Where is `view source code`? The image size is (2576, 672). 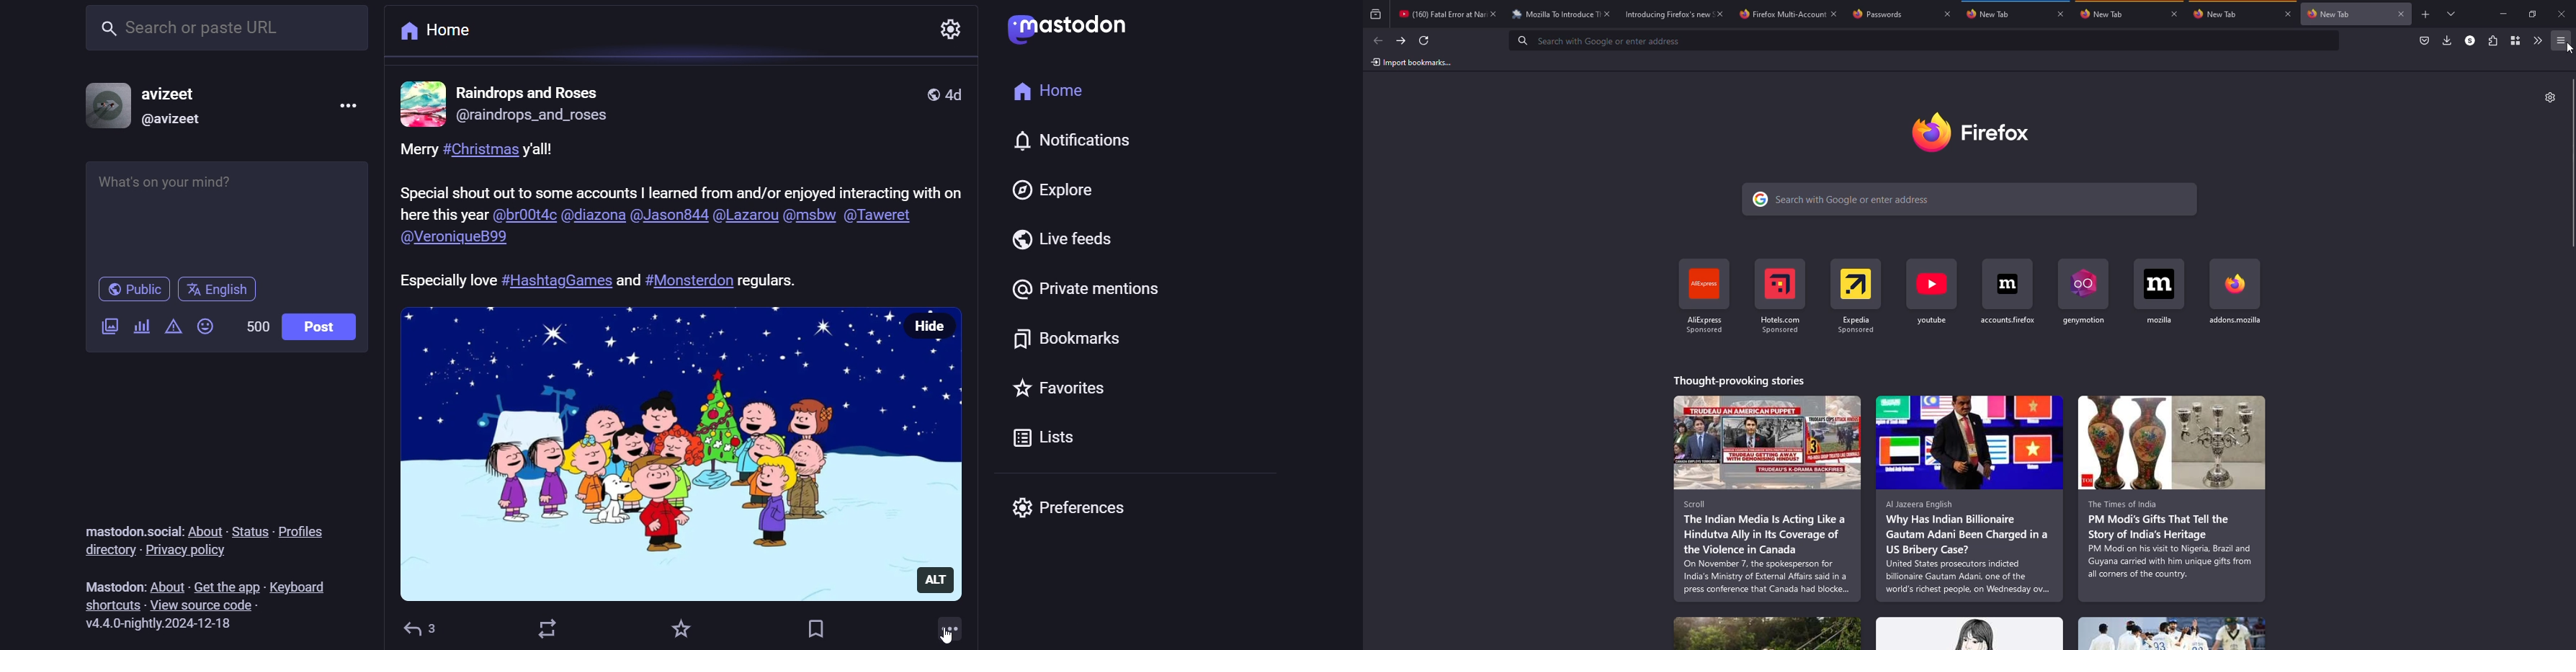
view source code is located at coordinates (204, 605).